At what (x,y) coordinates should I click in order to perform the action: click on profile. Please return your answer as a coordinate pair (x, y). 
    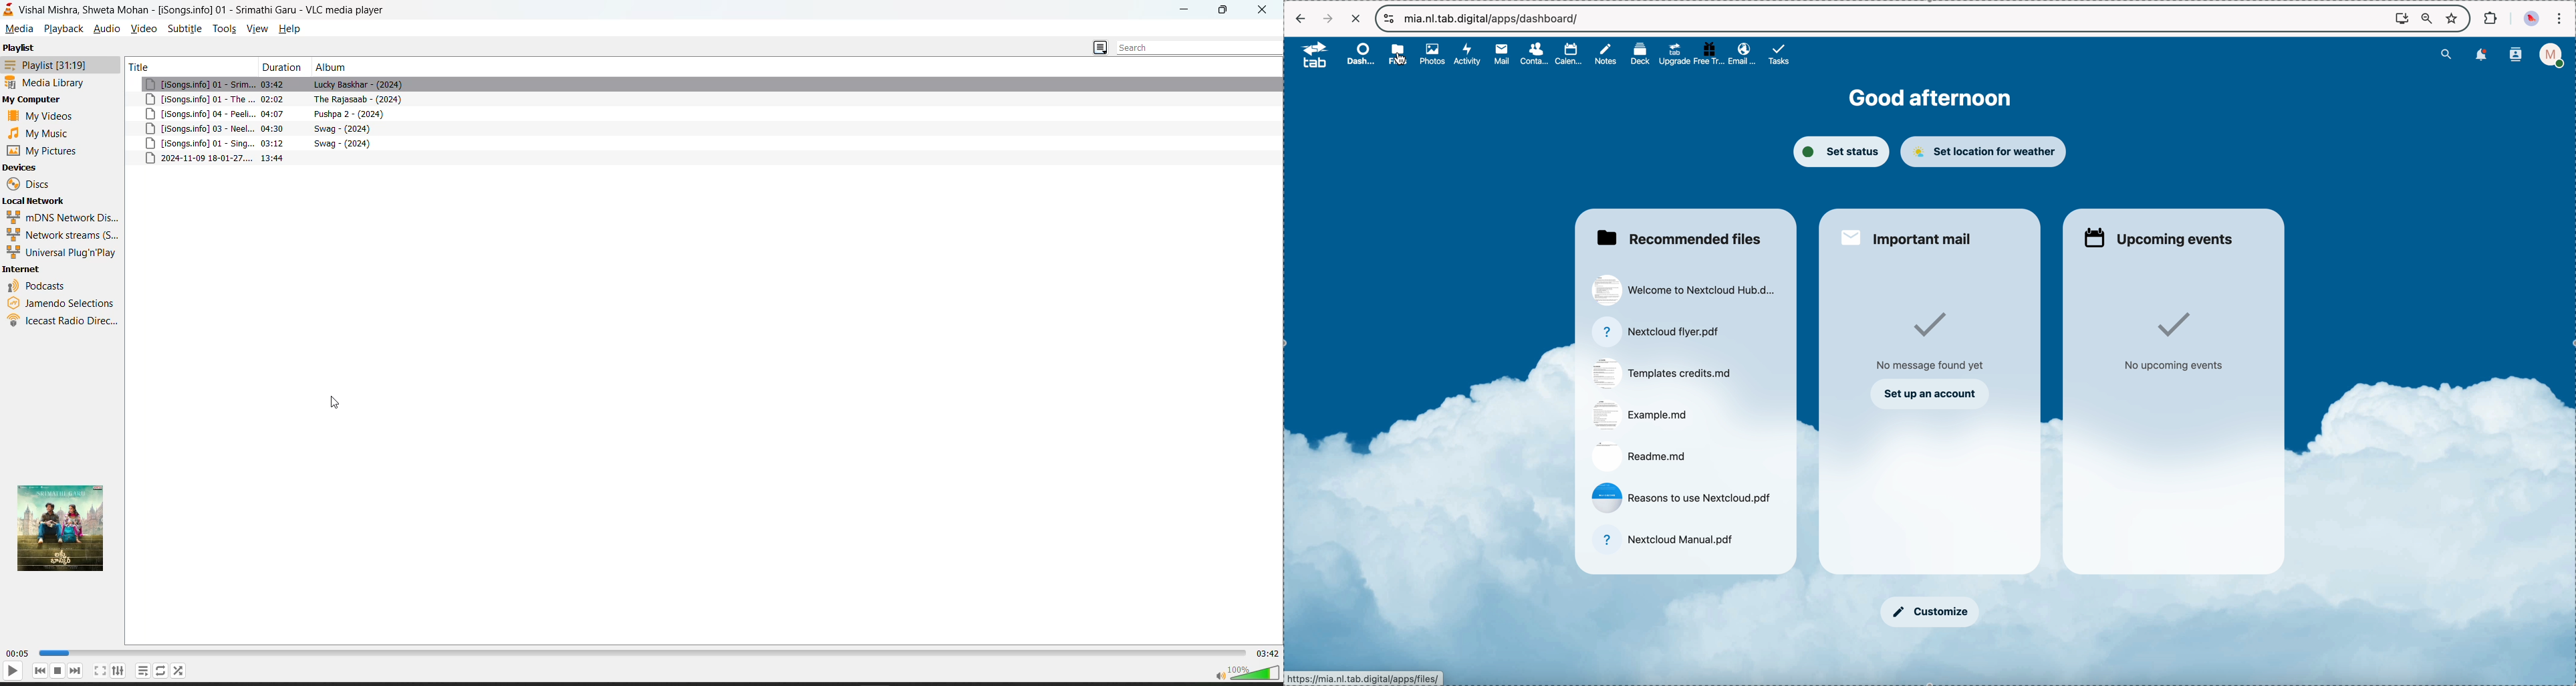
    Looking at the image, I should click on (2554, 55).